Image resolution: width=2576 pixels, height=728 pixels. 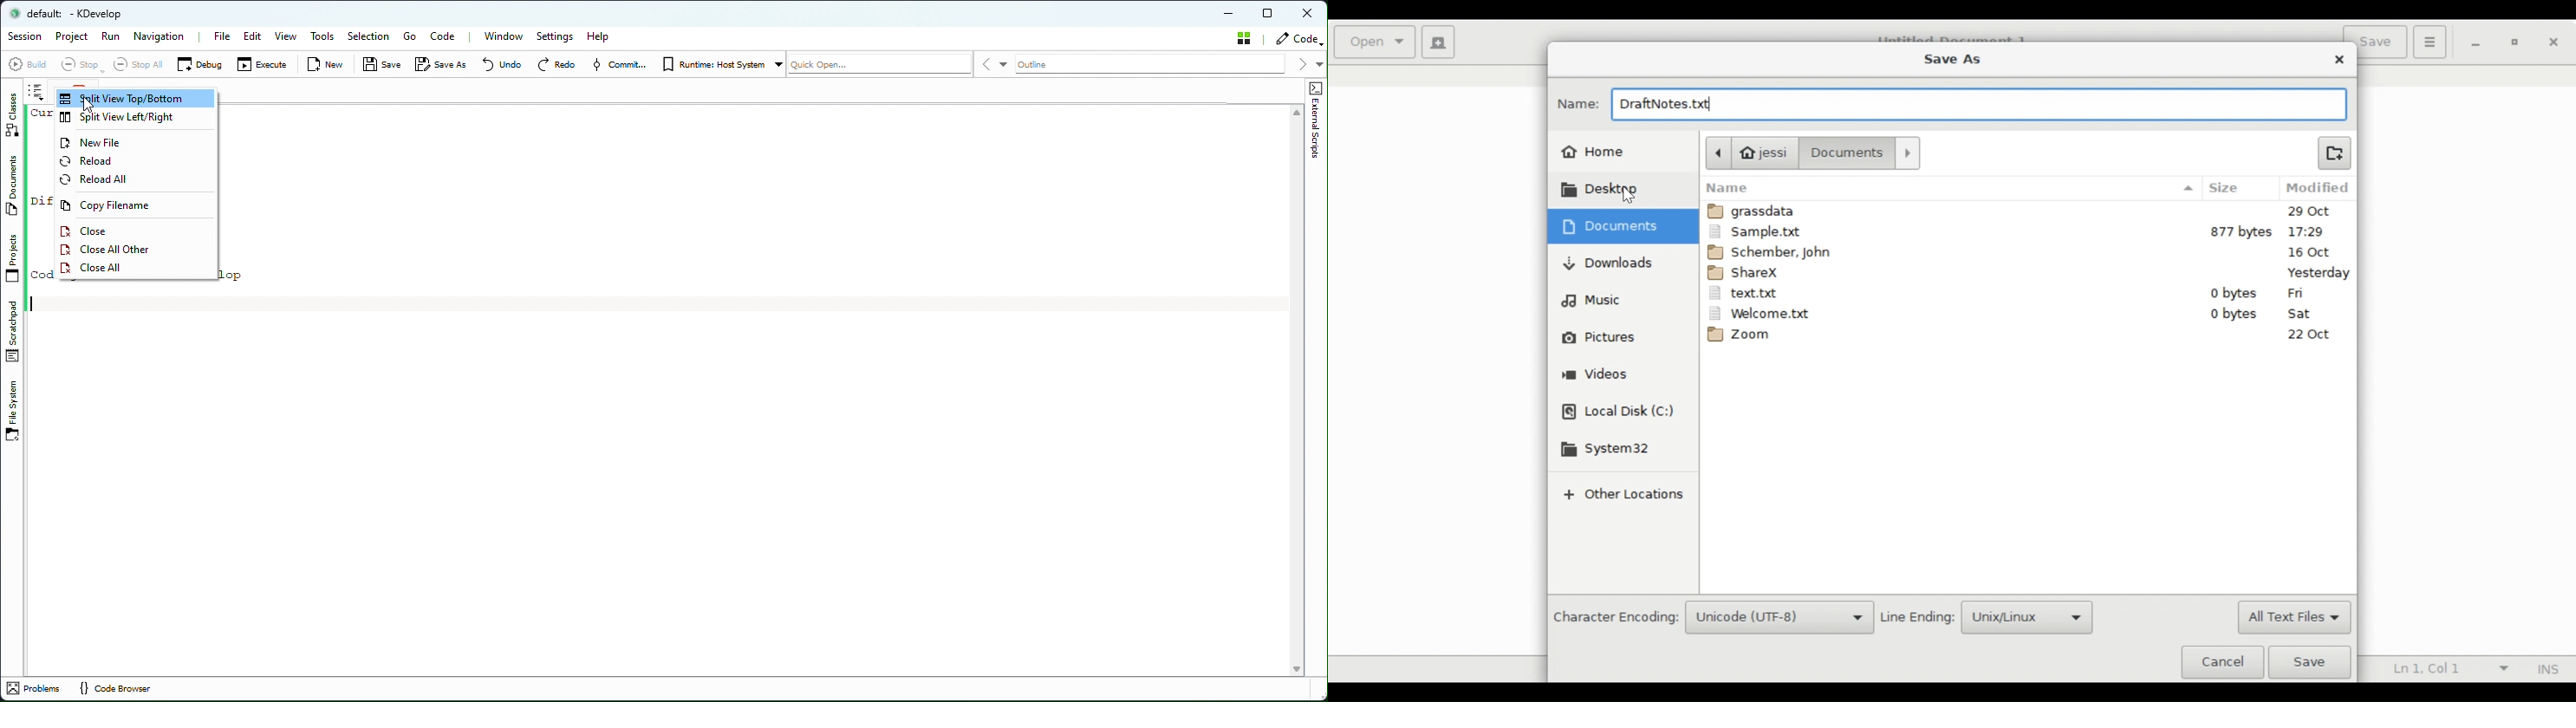 I want to click on grassdata 29 Oct, so click(x=2029, y=211).